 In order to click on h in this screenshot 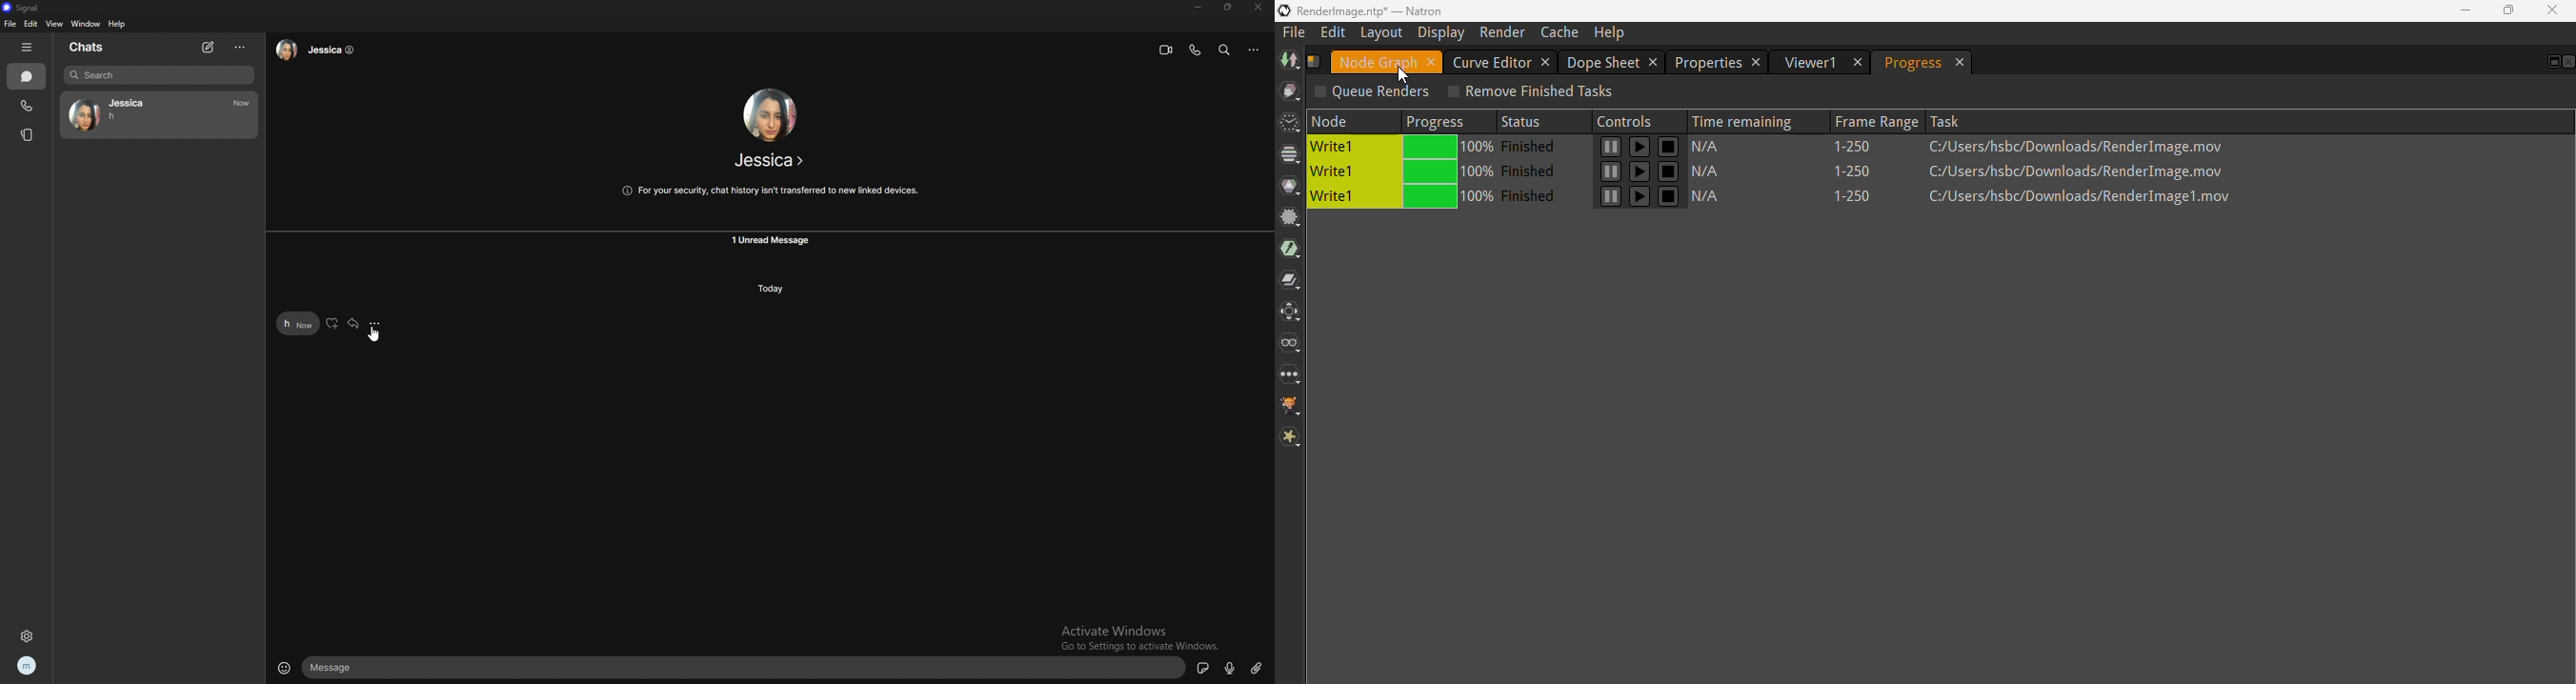, I will do `click(297, 323)`.